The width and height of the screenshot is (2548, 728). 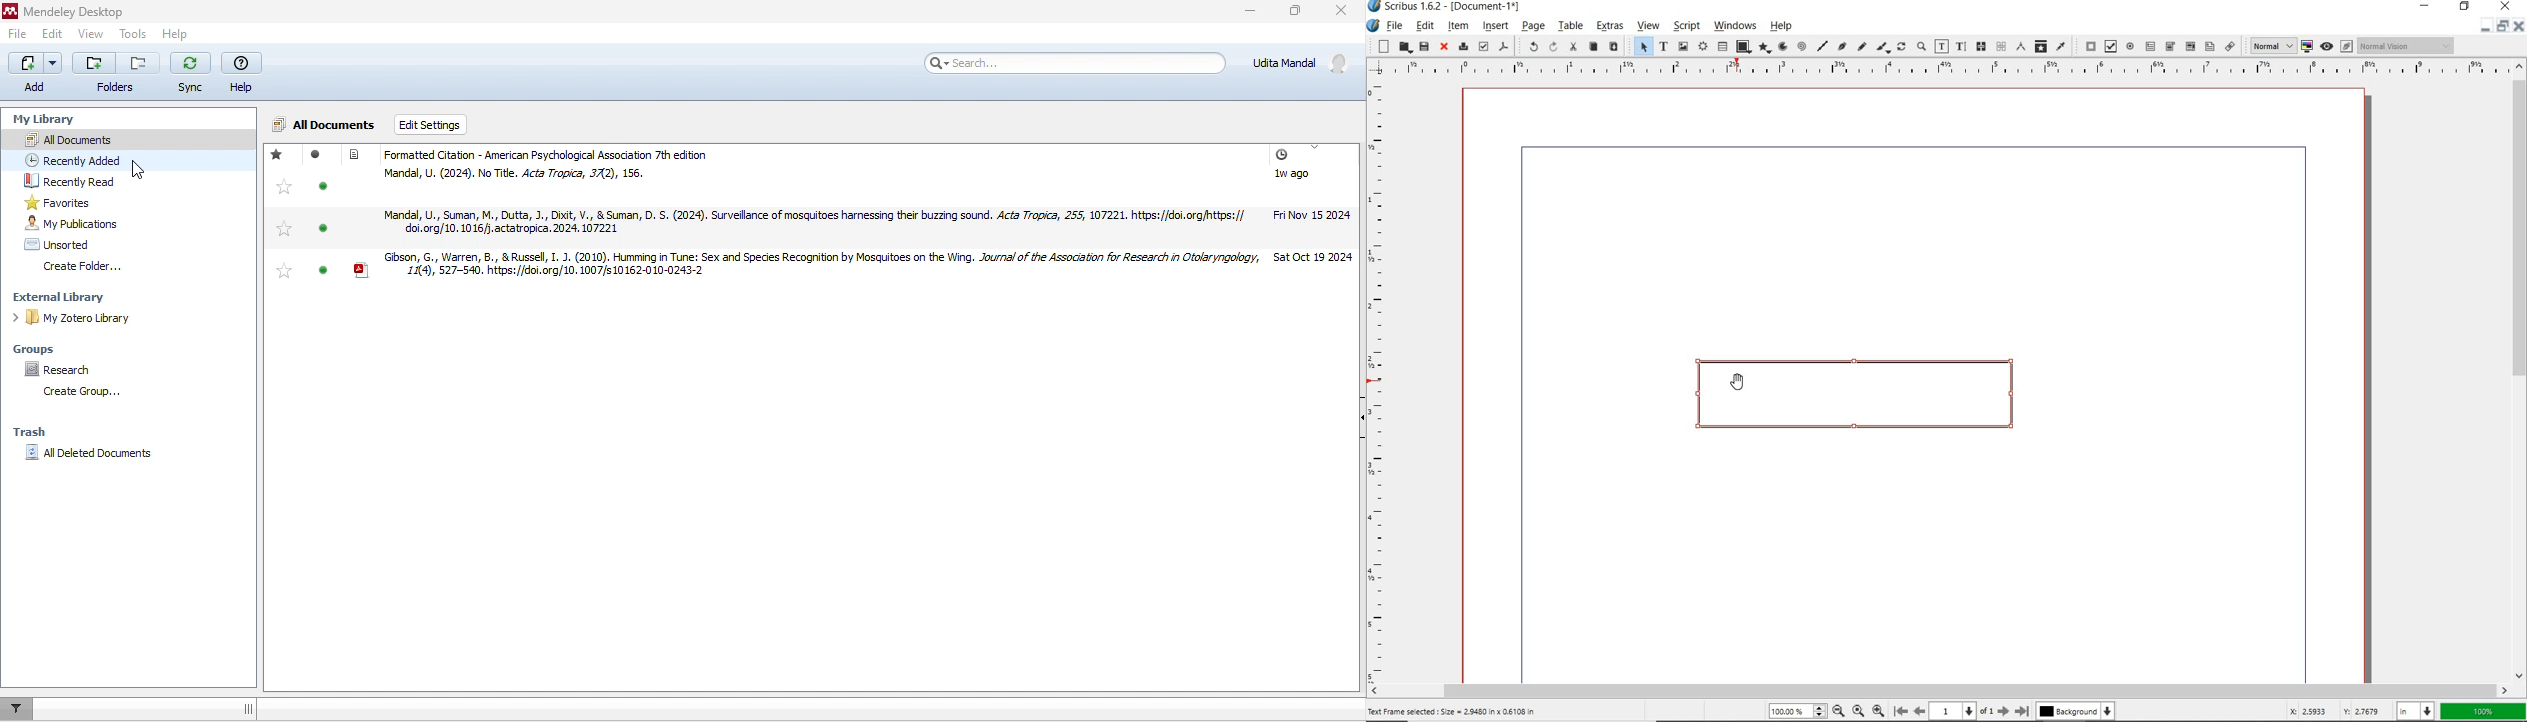 I want to click on favorites, so click(x=67, y=202).